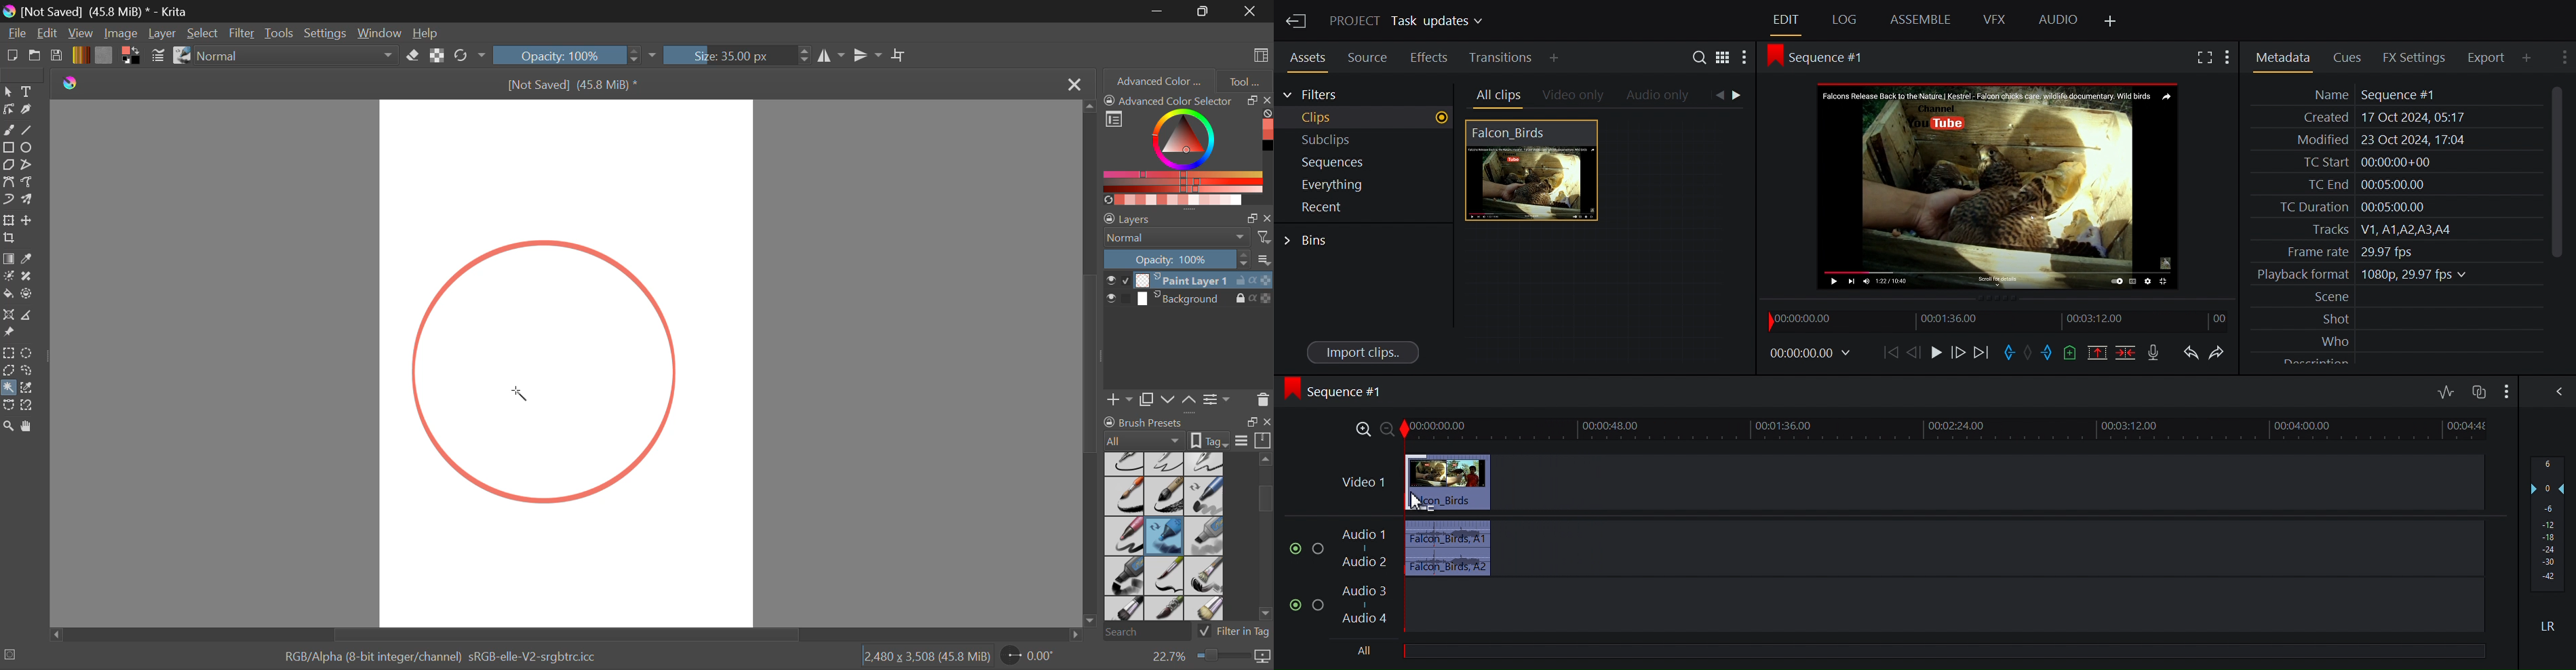 The image size is (2576, 672). I want to click on Colors in Use, so click(130, 56).